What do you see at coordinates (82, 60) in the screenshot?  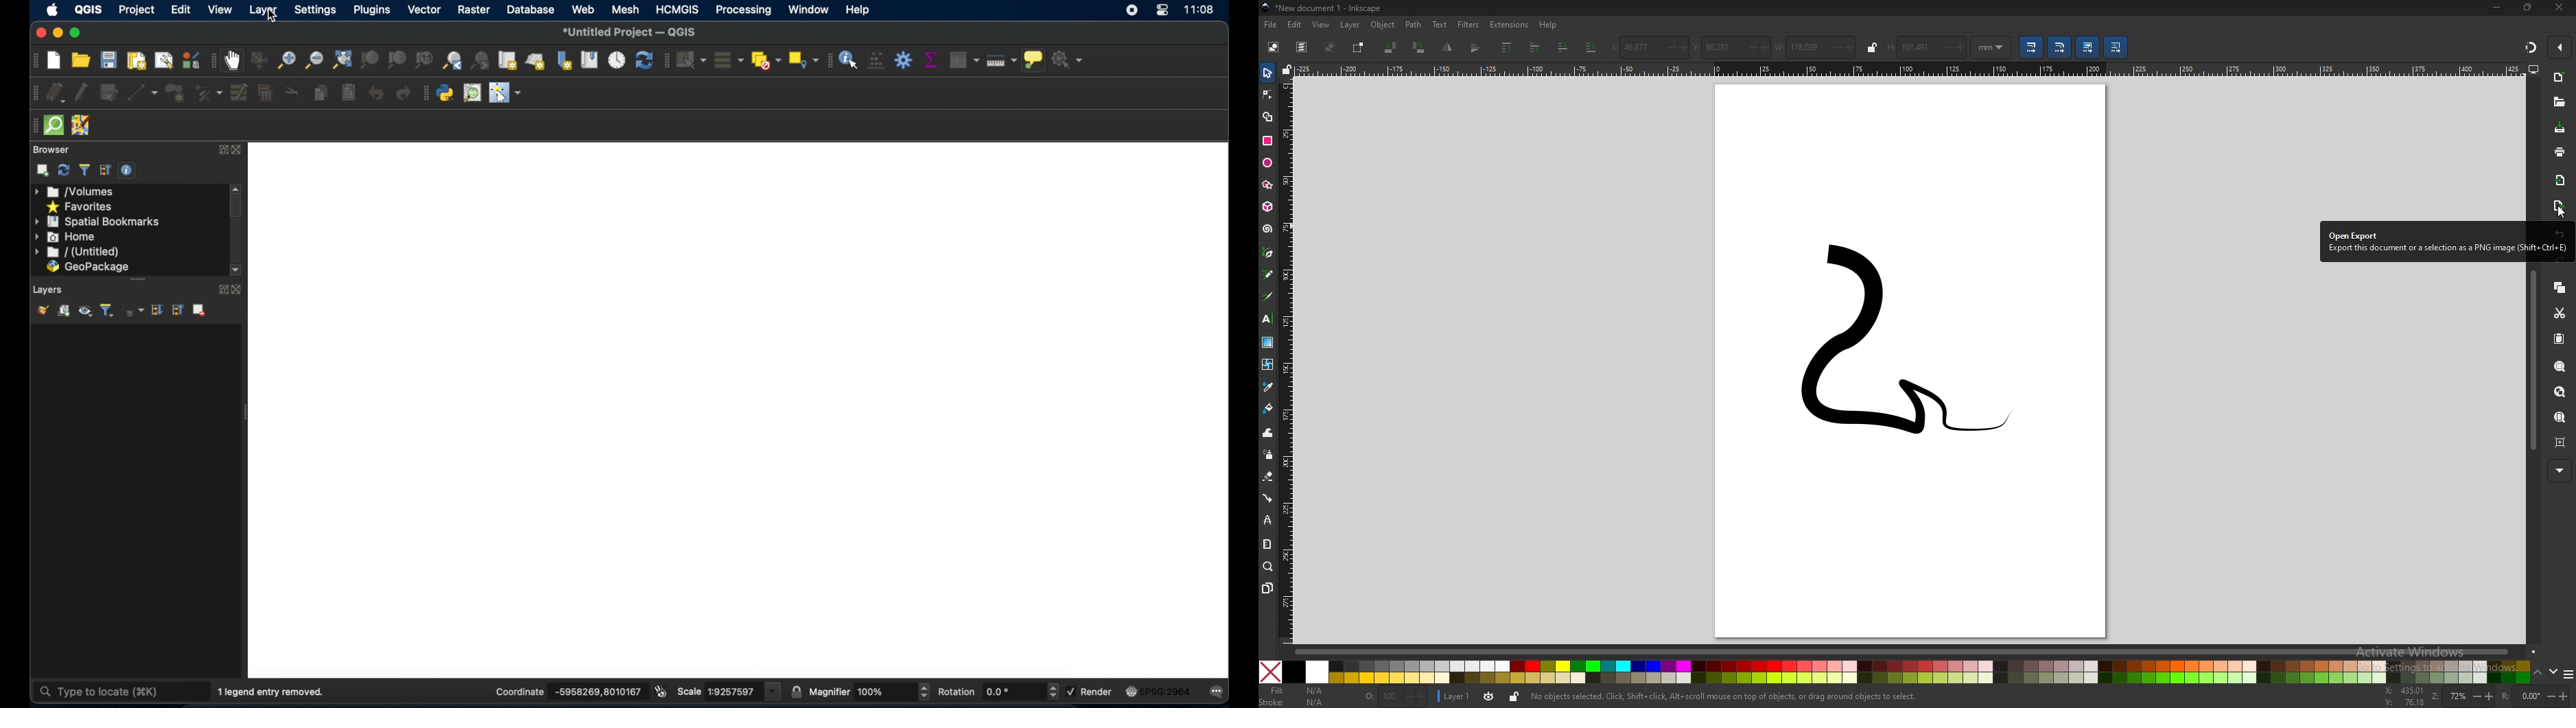 I see `open project` at bounding box center [82, 60].